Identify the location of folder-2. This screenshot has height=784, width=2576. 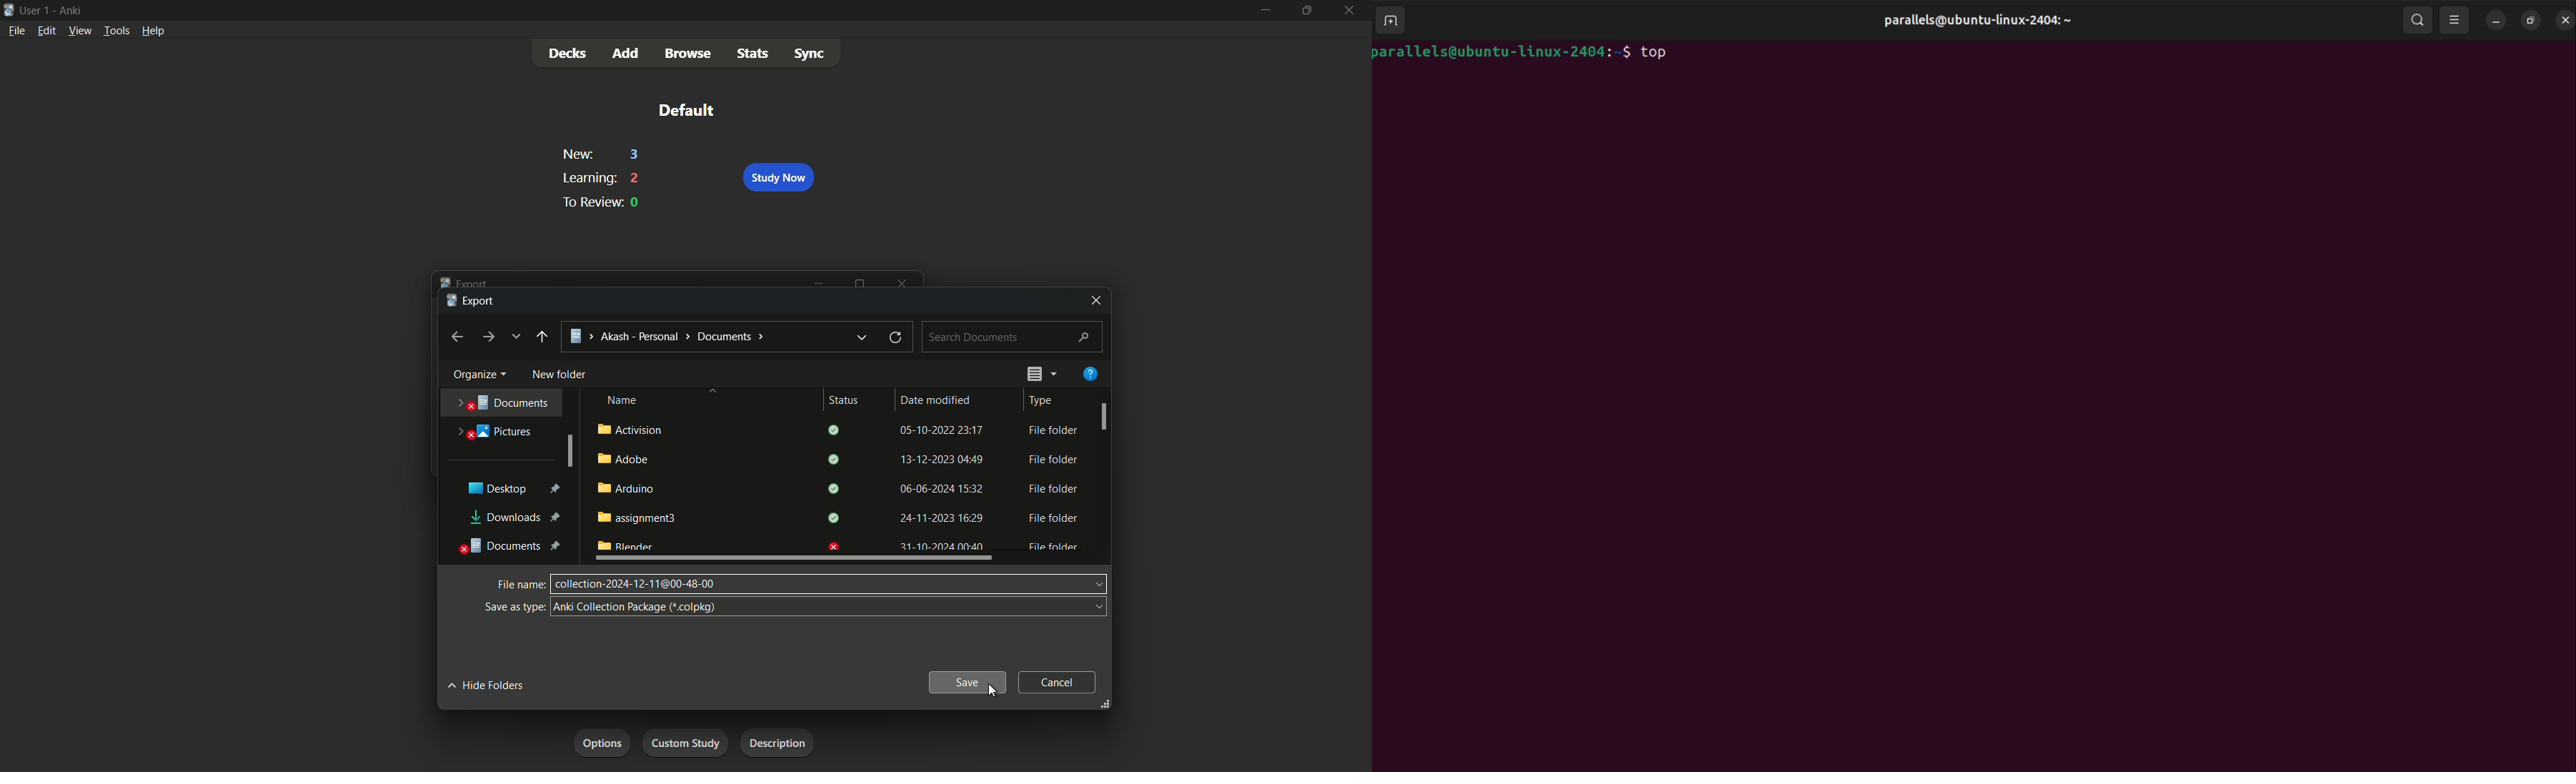
(835, 459).